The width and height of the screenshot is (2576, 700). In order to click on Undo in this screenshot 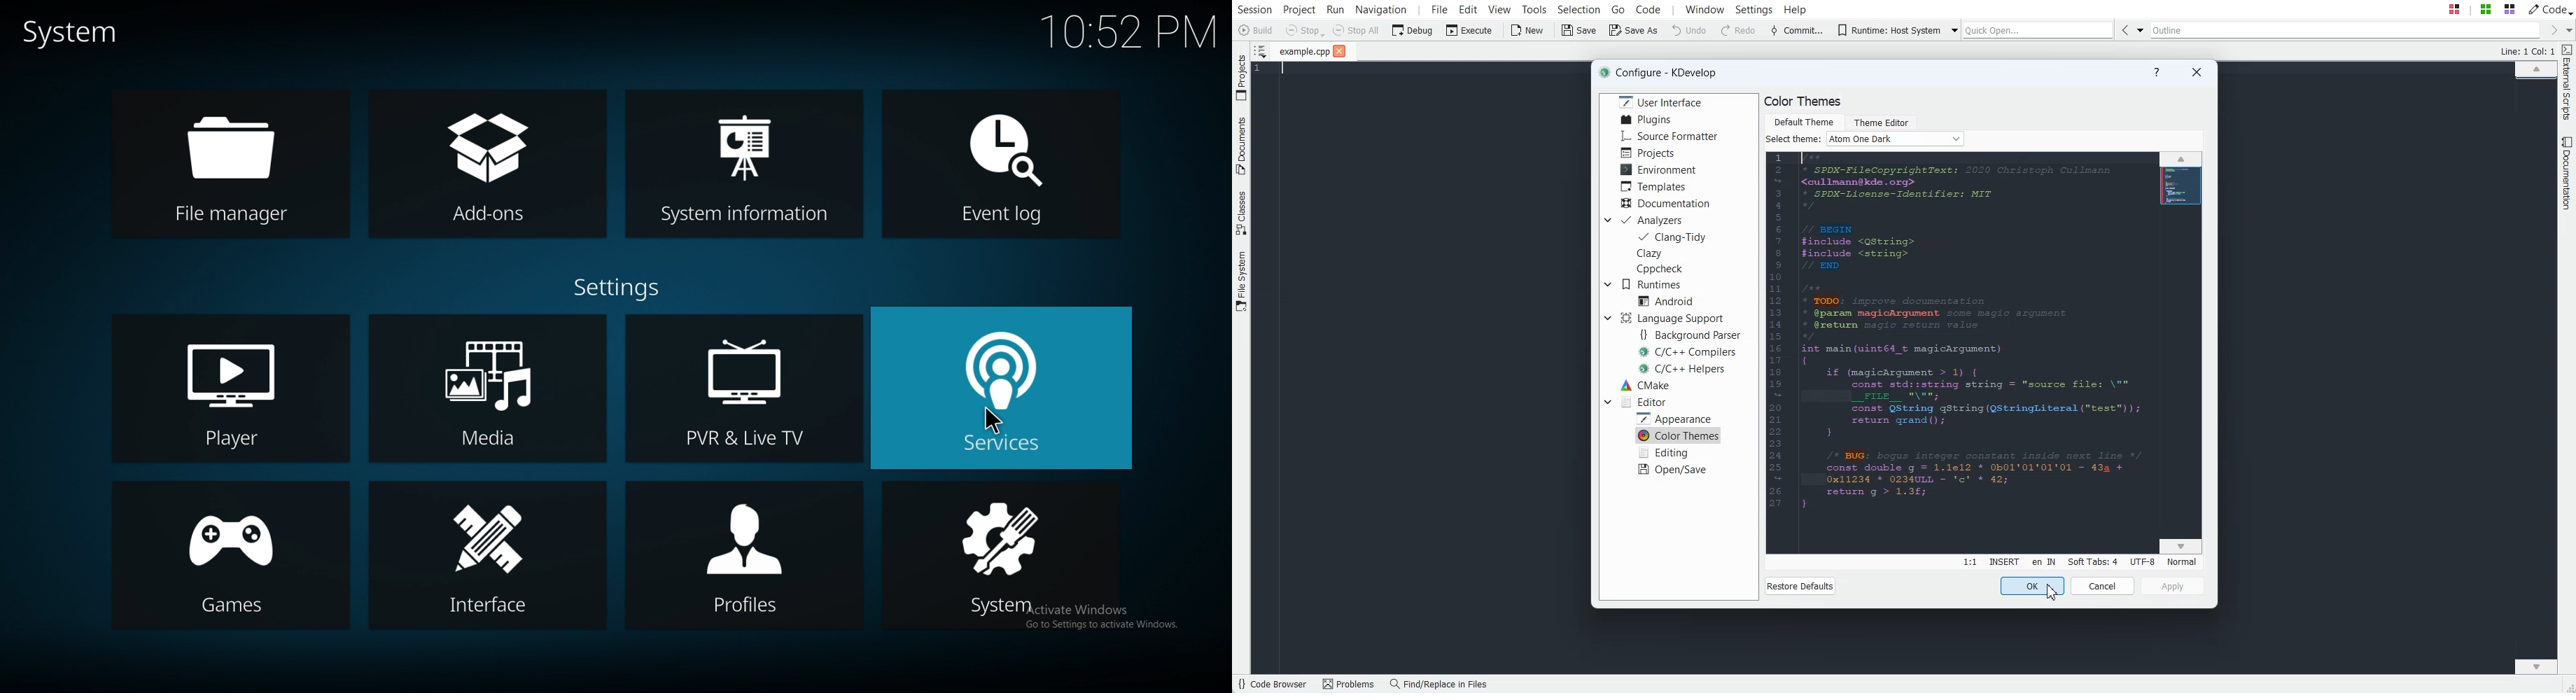, I will do `click(1689, 31)`.